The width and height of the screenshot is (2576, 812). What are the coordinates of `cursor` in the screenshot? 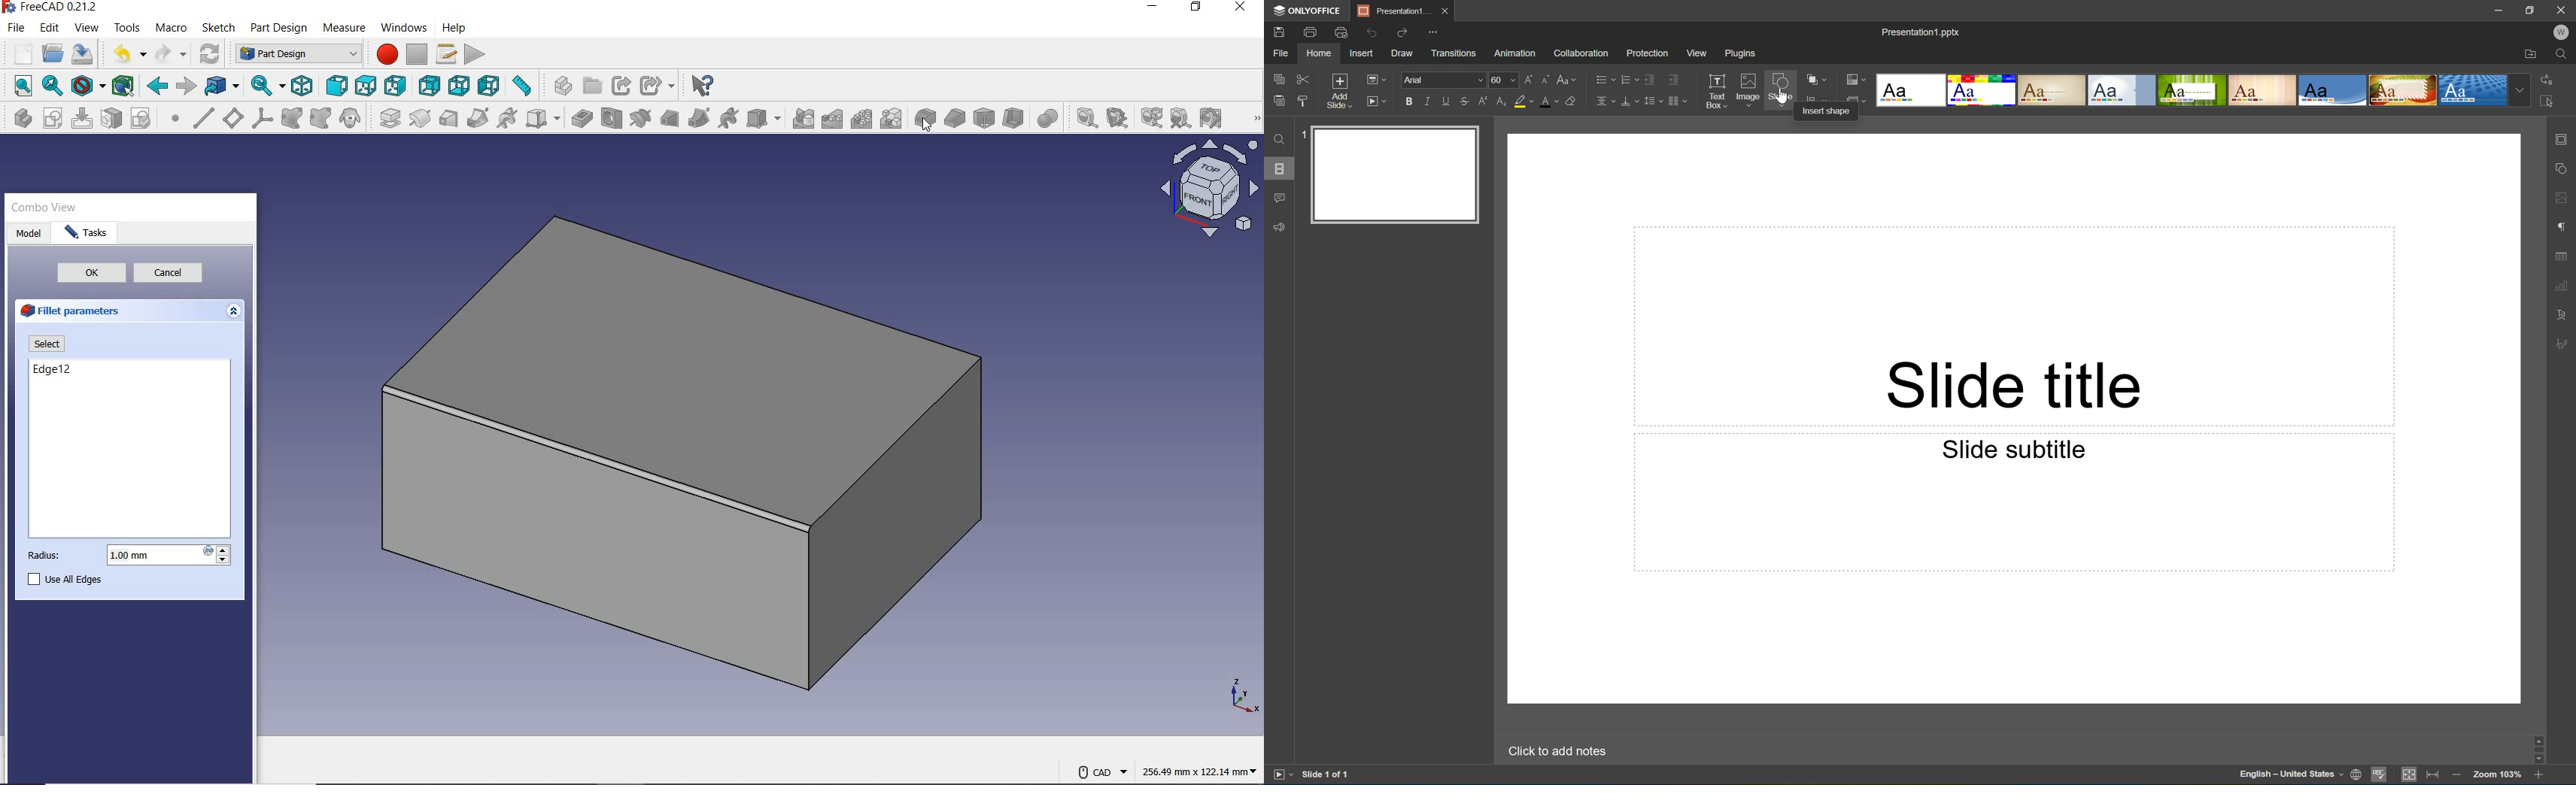 It's located at (1783, 98).